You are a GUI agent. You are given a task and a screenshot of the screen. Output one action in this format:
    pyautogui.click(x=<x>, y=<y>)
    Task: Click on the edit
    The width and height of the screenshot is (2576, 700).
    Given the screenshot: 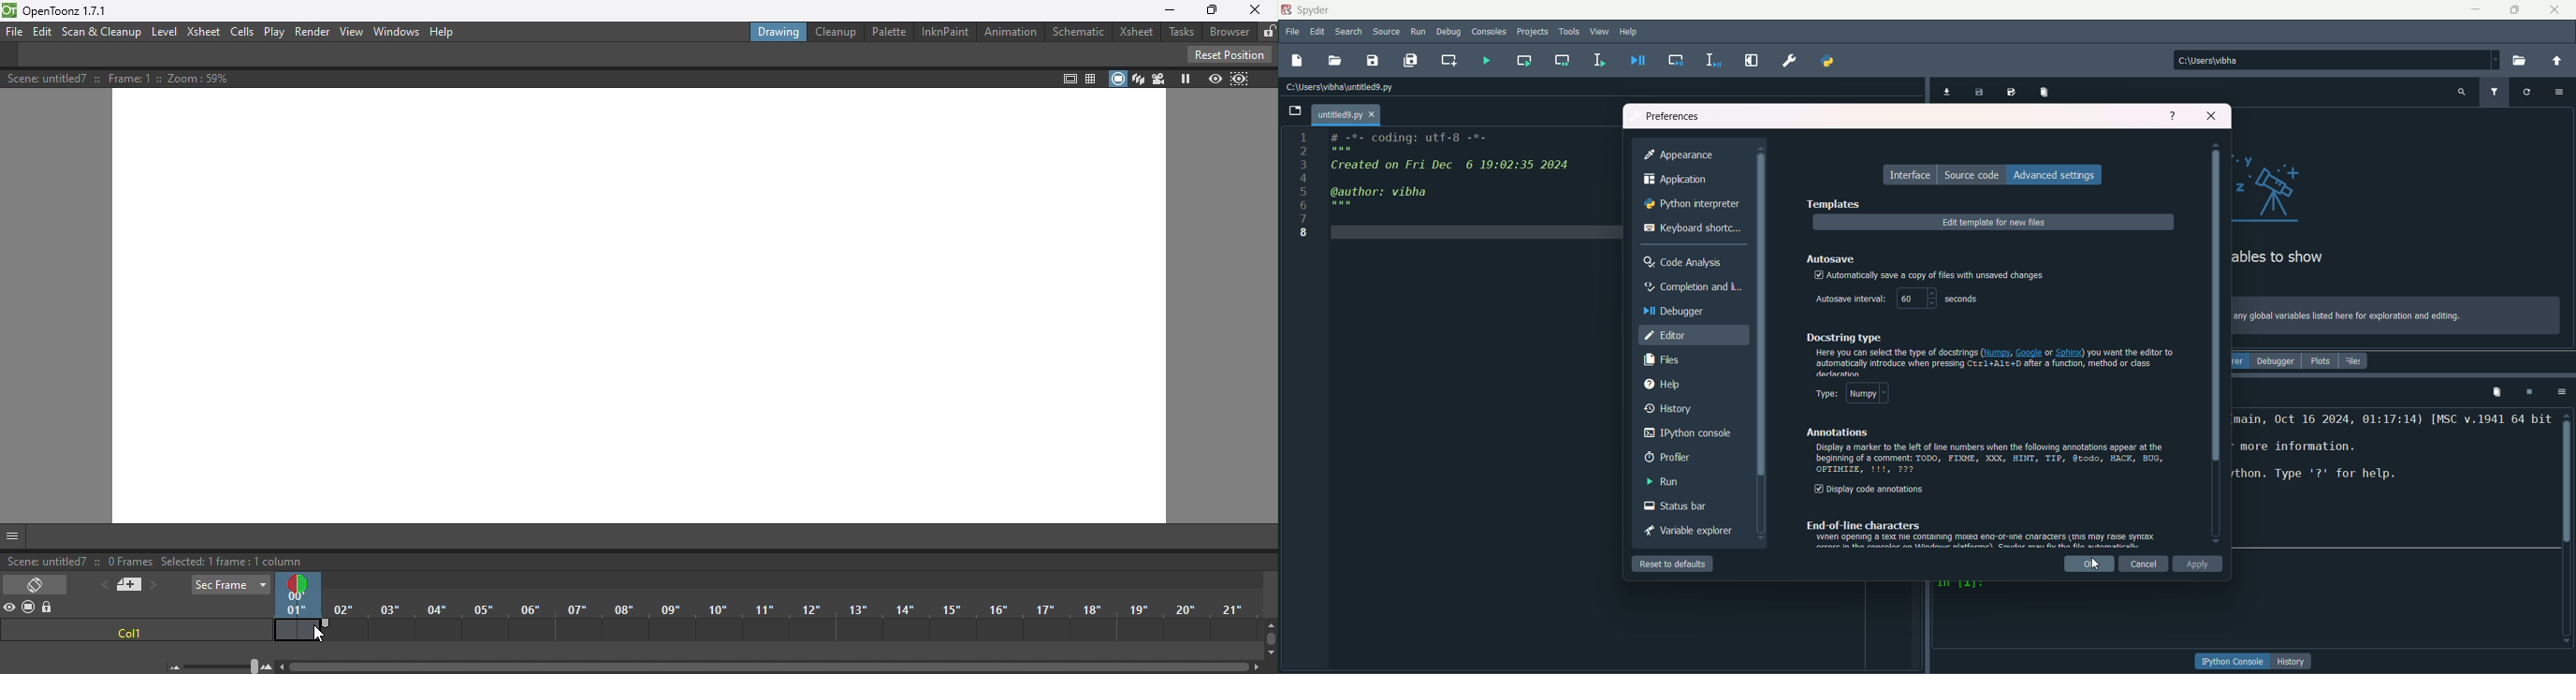 What is the action you would take?
    pyautogui.click(x=1317, y=32)
    